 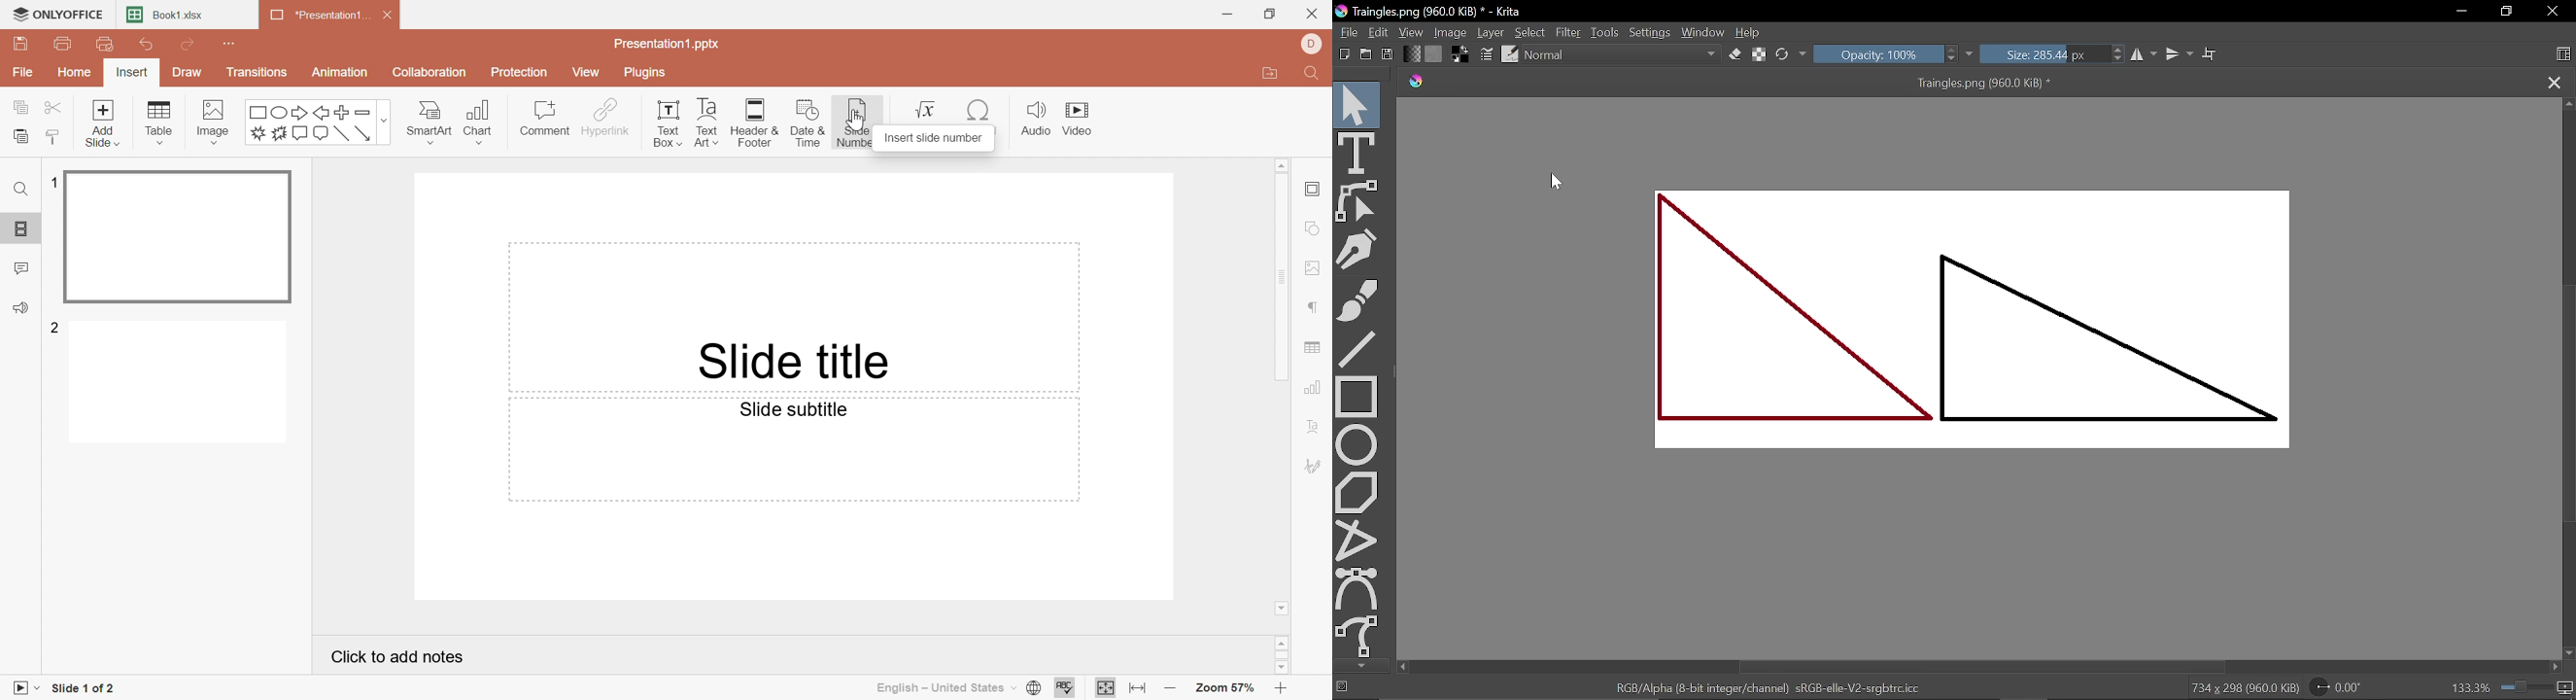 What do you see at coordinates (852, 122) in the screenshot?
I see `Slide number` at bounding box center [852, 122].